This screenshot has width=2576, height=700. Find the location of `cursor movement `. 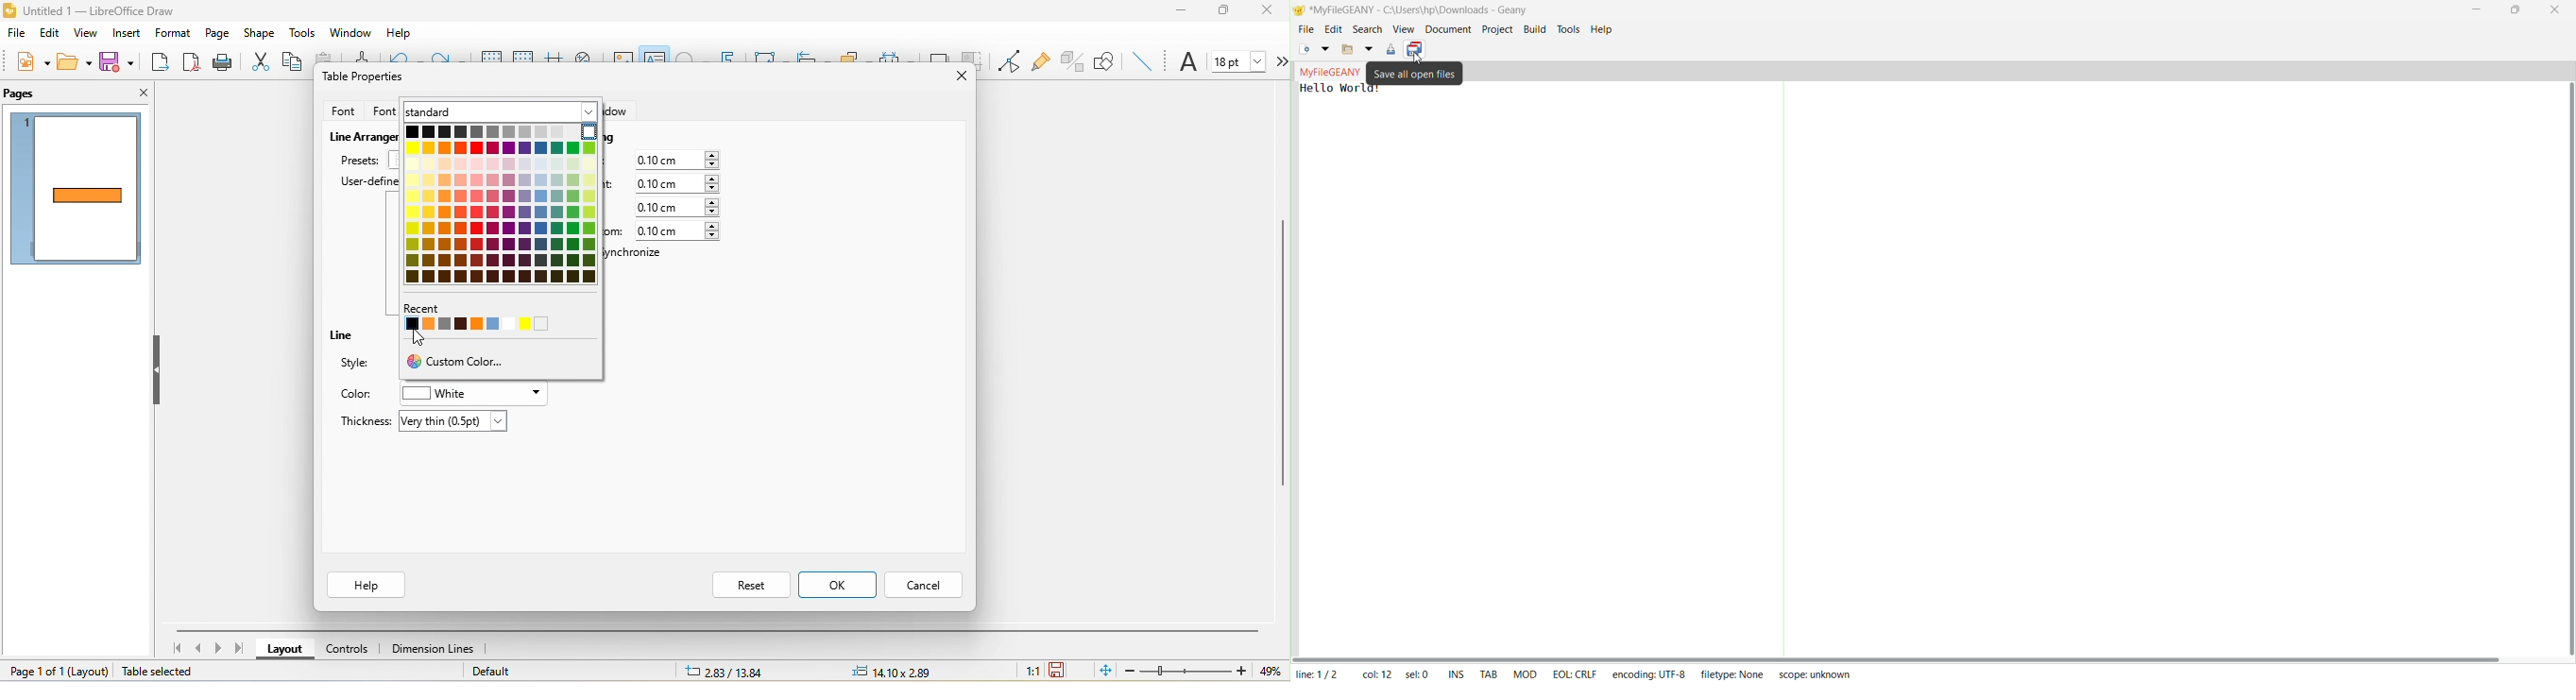

cursor movement  is located at coordinates (421, 339).